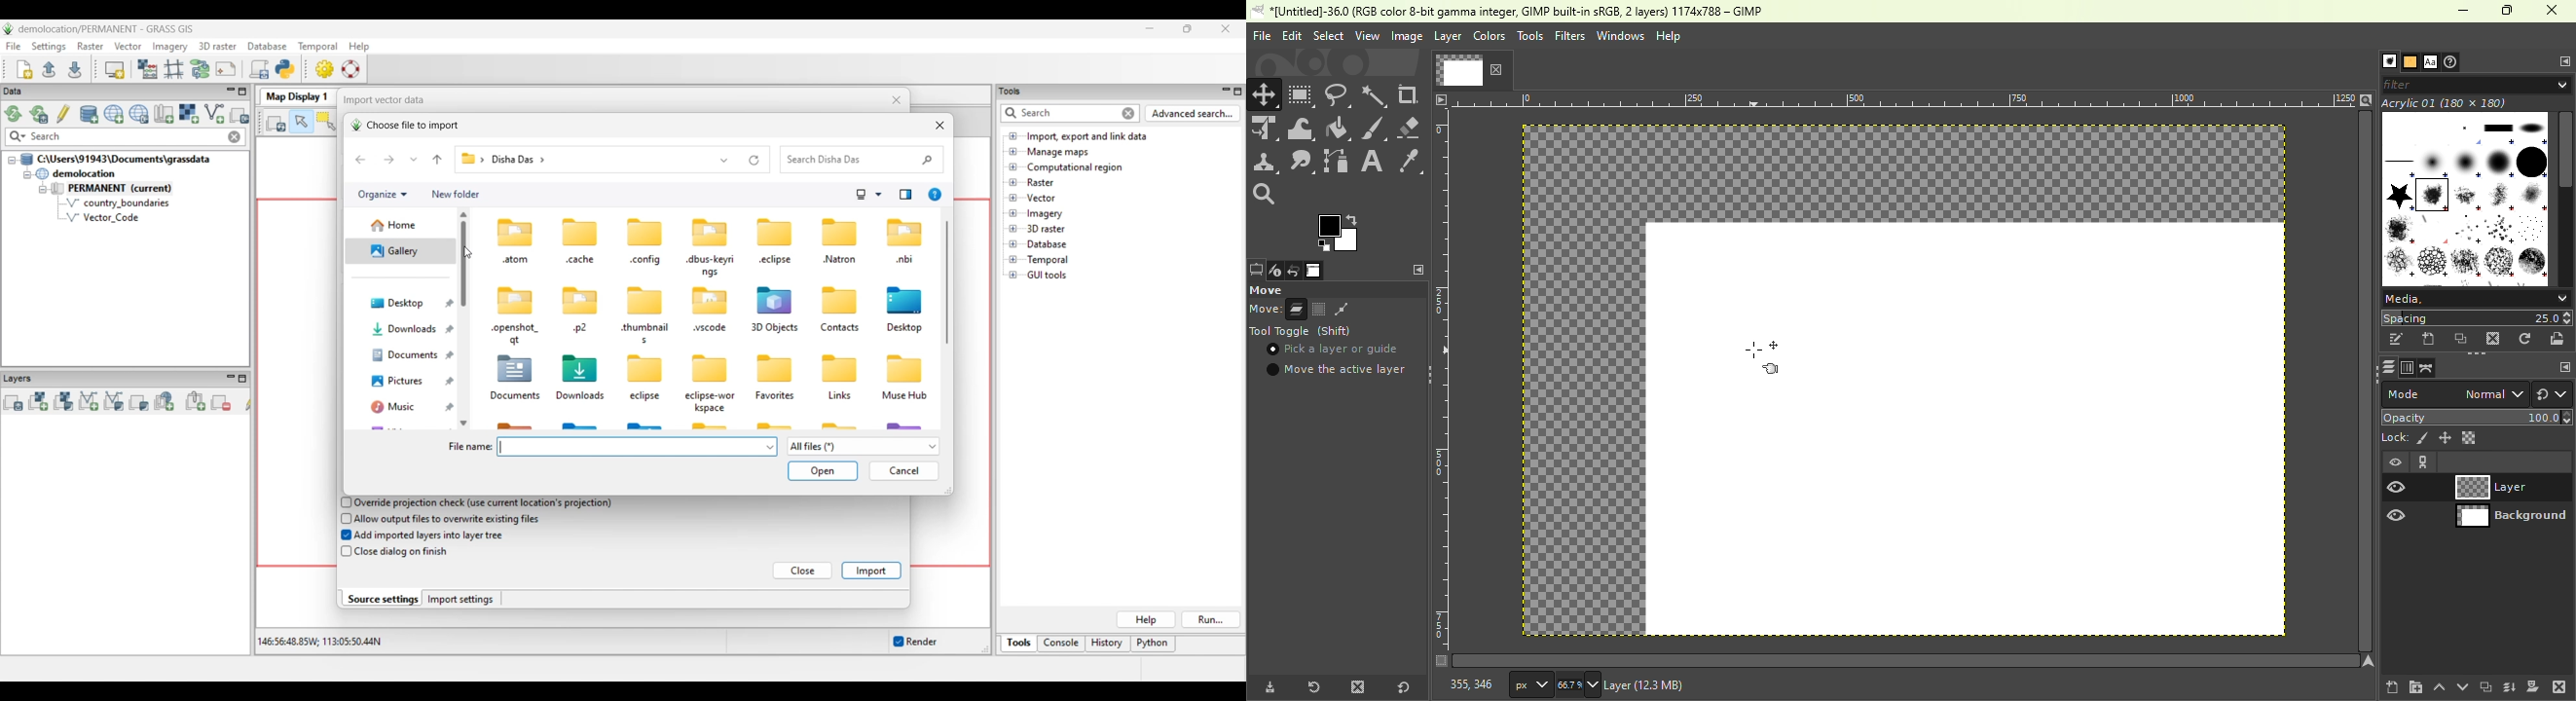 This screenshot has height=728, width=2576. I want to click on Ruler measurement, so click(1530, 683).